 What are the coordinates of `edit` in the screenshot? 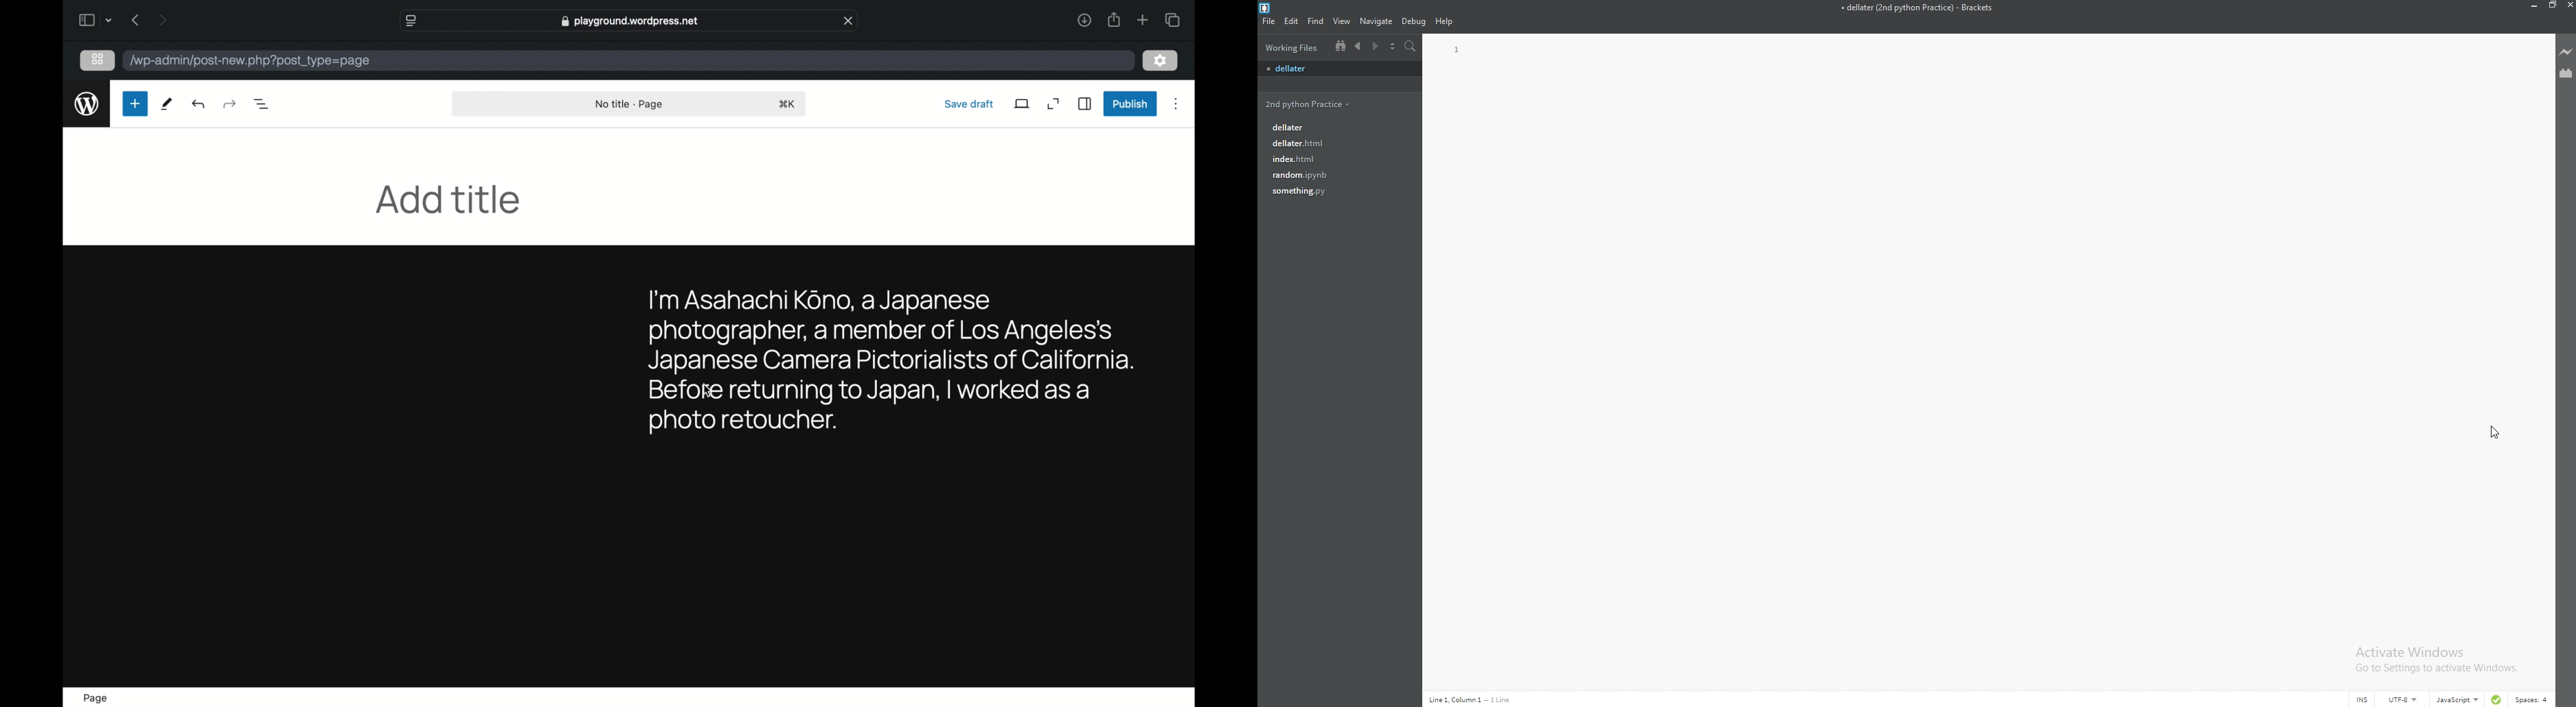 It's located at (1290, 21).